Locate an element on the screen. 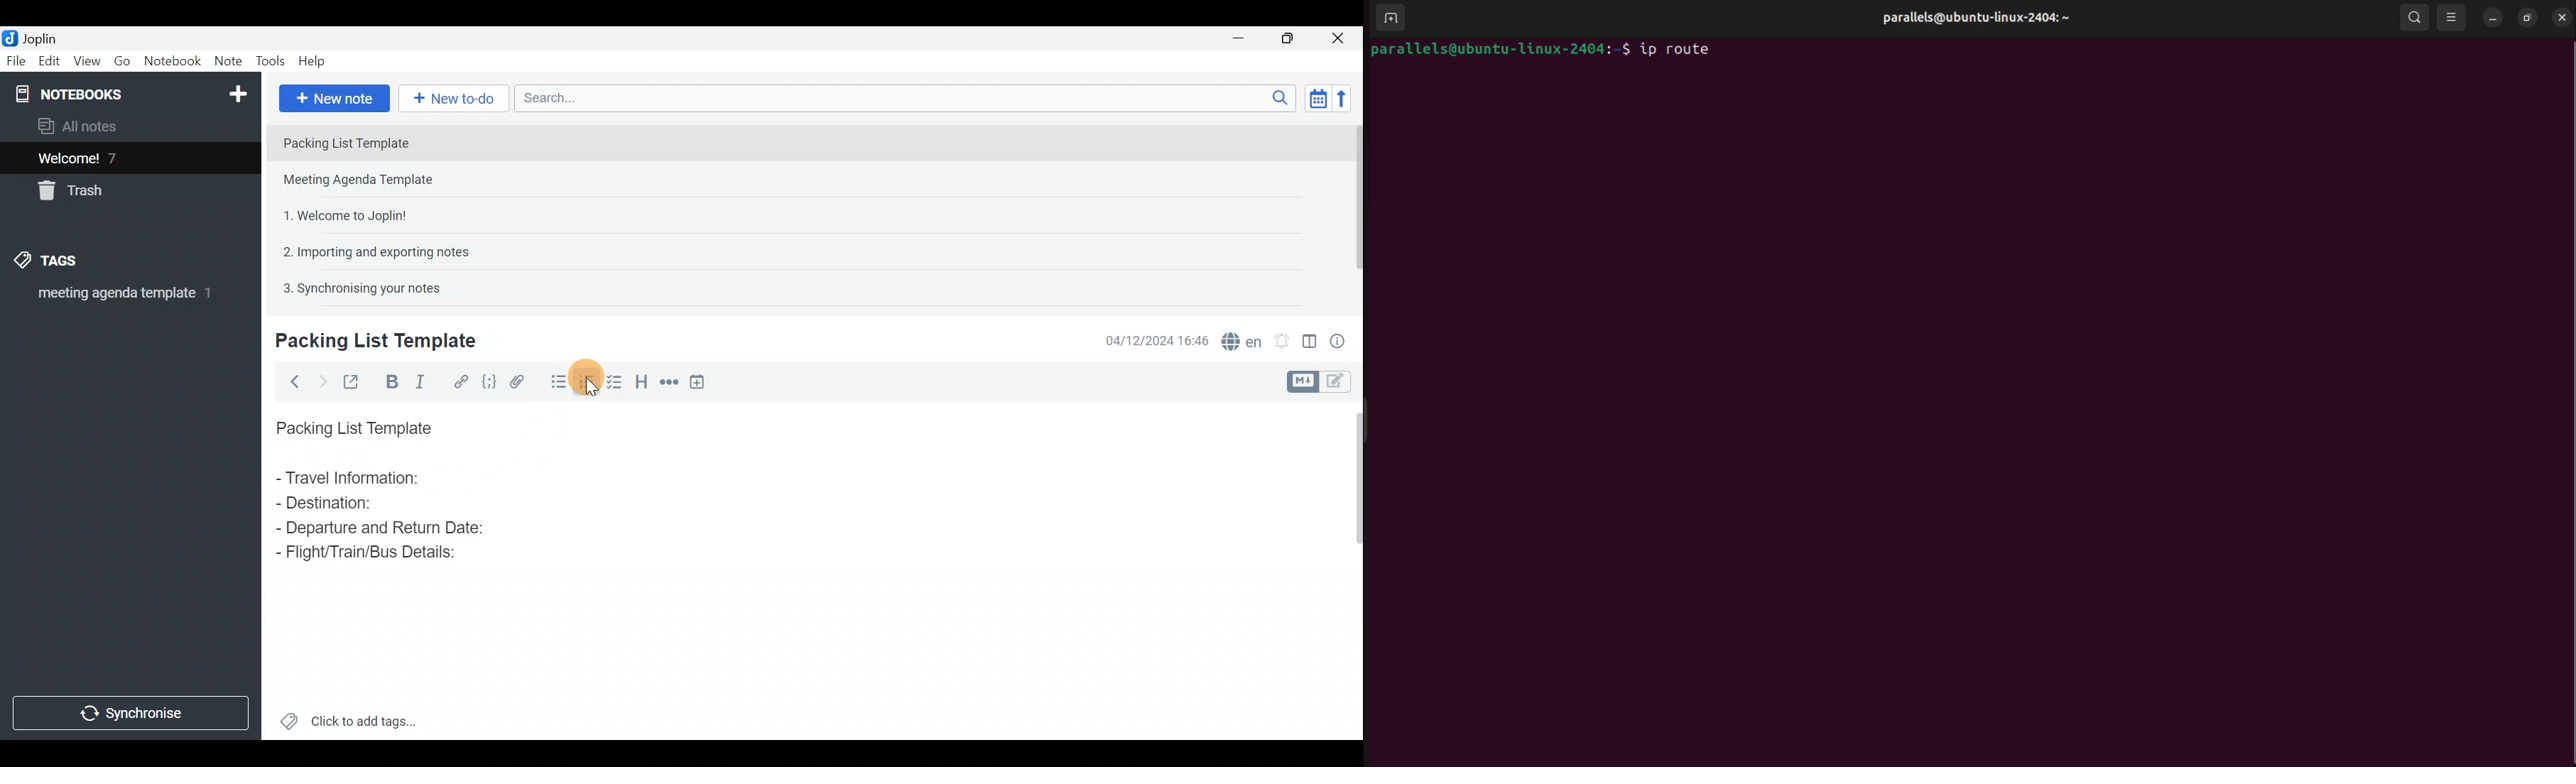 This screenshot has width=2576, height=784. Scroll bar is located at coordinates (1350, 207).